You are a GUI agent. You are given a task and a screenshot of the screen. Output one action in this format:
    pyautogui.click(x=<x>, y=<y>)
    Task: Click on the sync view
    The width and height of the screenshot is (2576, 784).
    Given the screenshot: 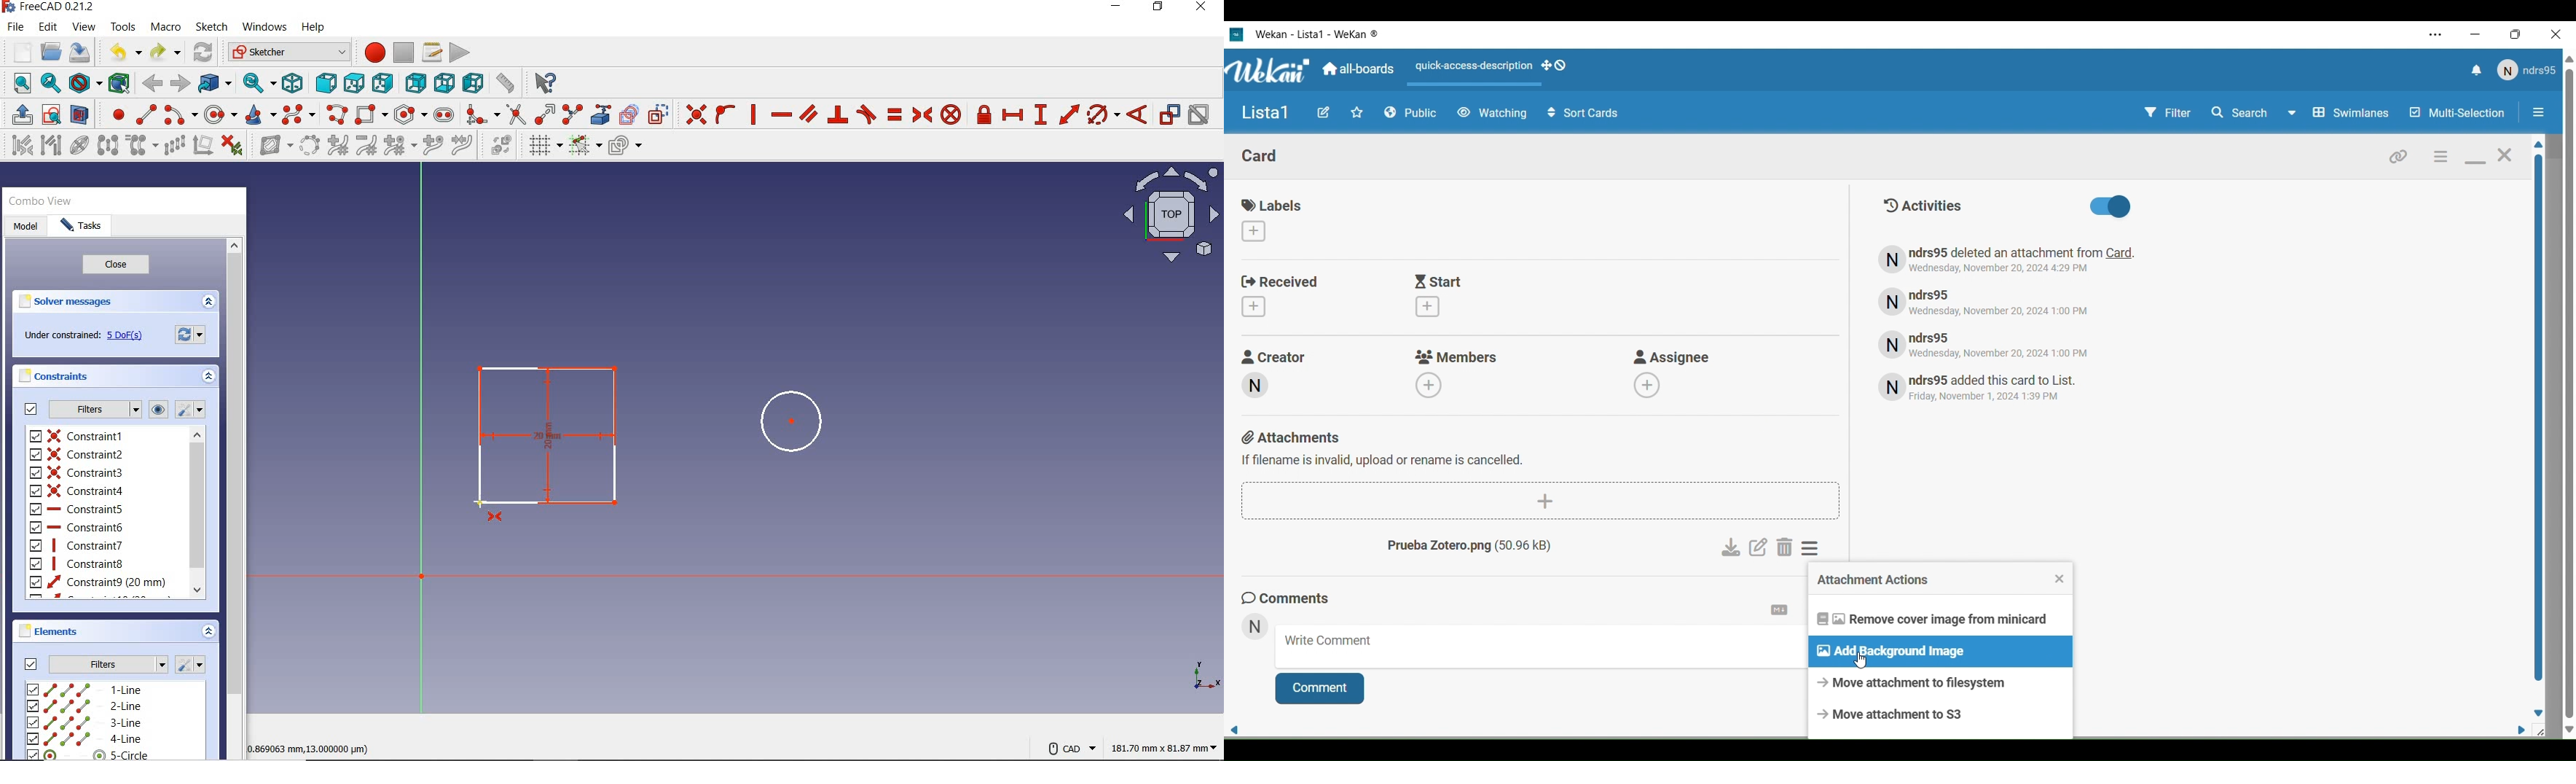 What is the action you would take?
    pyautogui.click(x=259, y=82)
    